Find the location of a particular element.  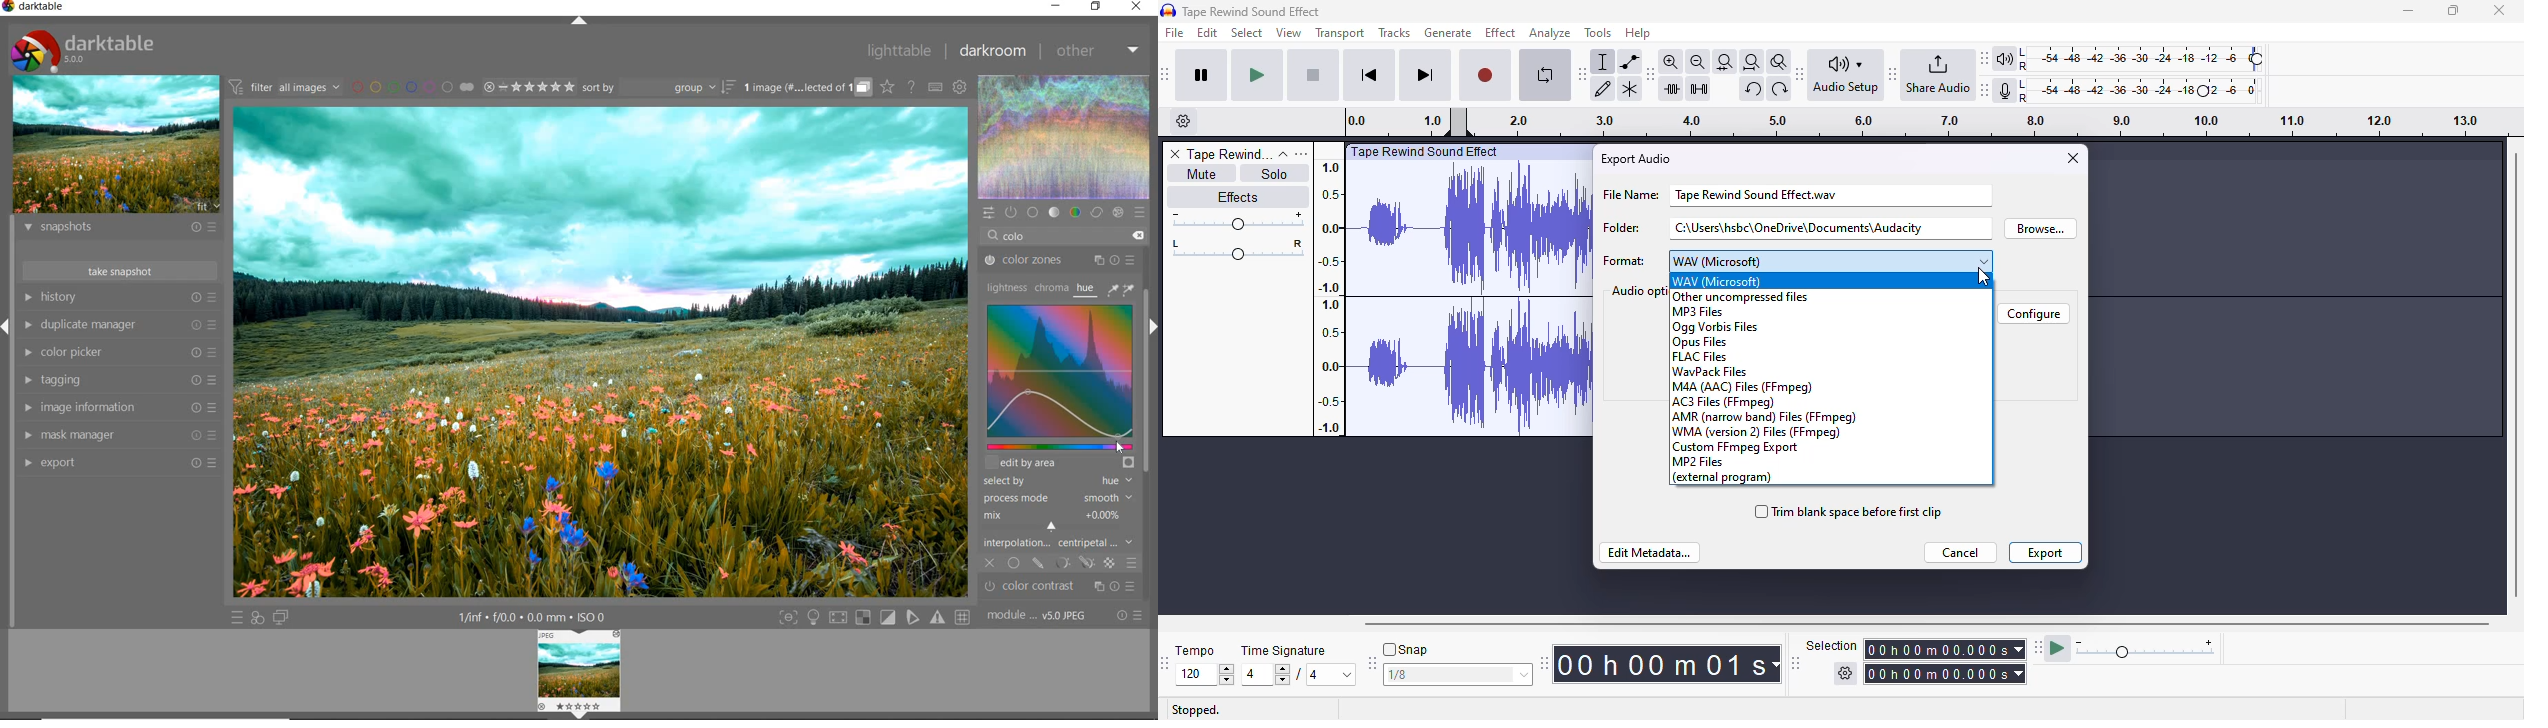

browse is located at coordinates (2042, 228).